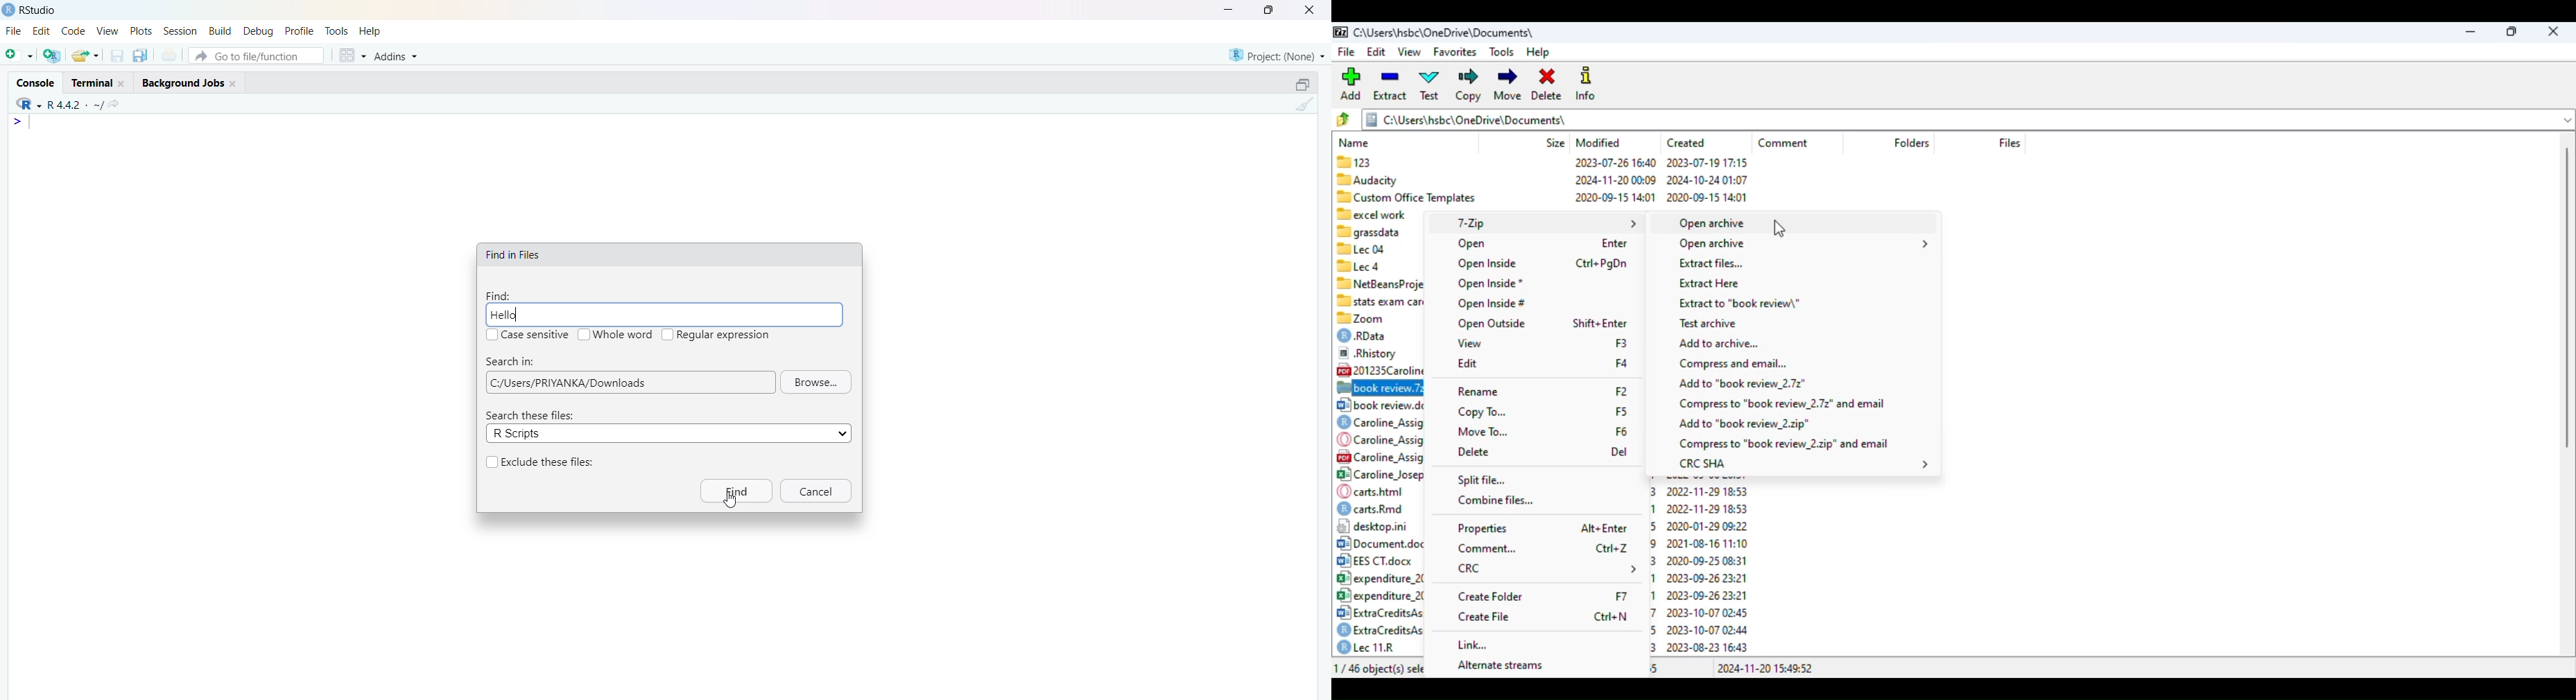 This screenshot has width=2576, height=700. What do you see at coordinates (494, 462) in the screenshot?
I see `checkbox` at bounding box center [494, 462].